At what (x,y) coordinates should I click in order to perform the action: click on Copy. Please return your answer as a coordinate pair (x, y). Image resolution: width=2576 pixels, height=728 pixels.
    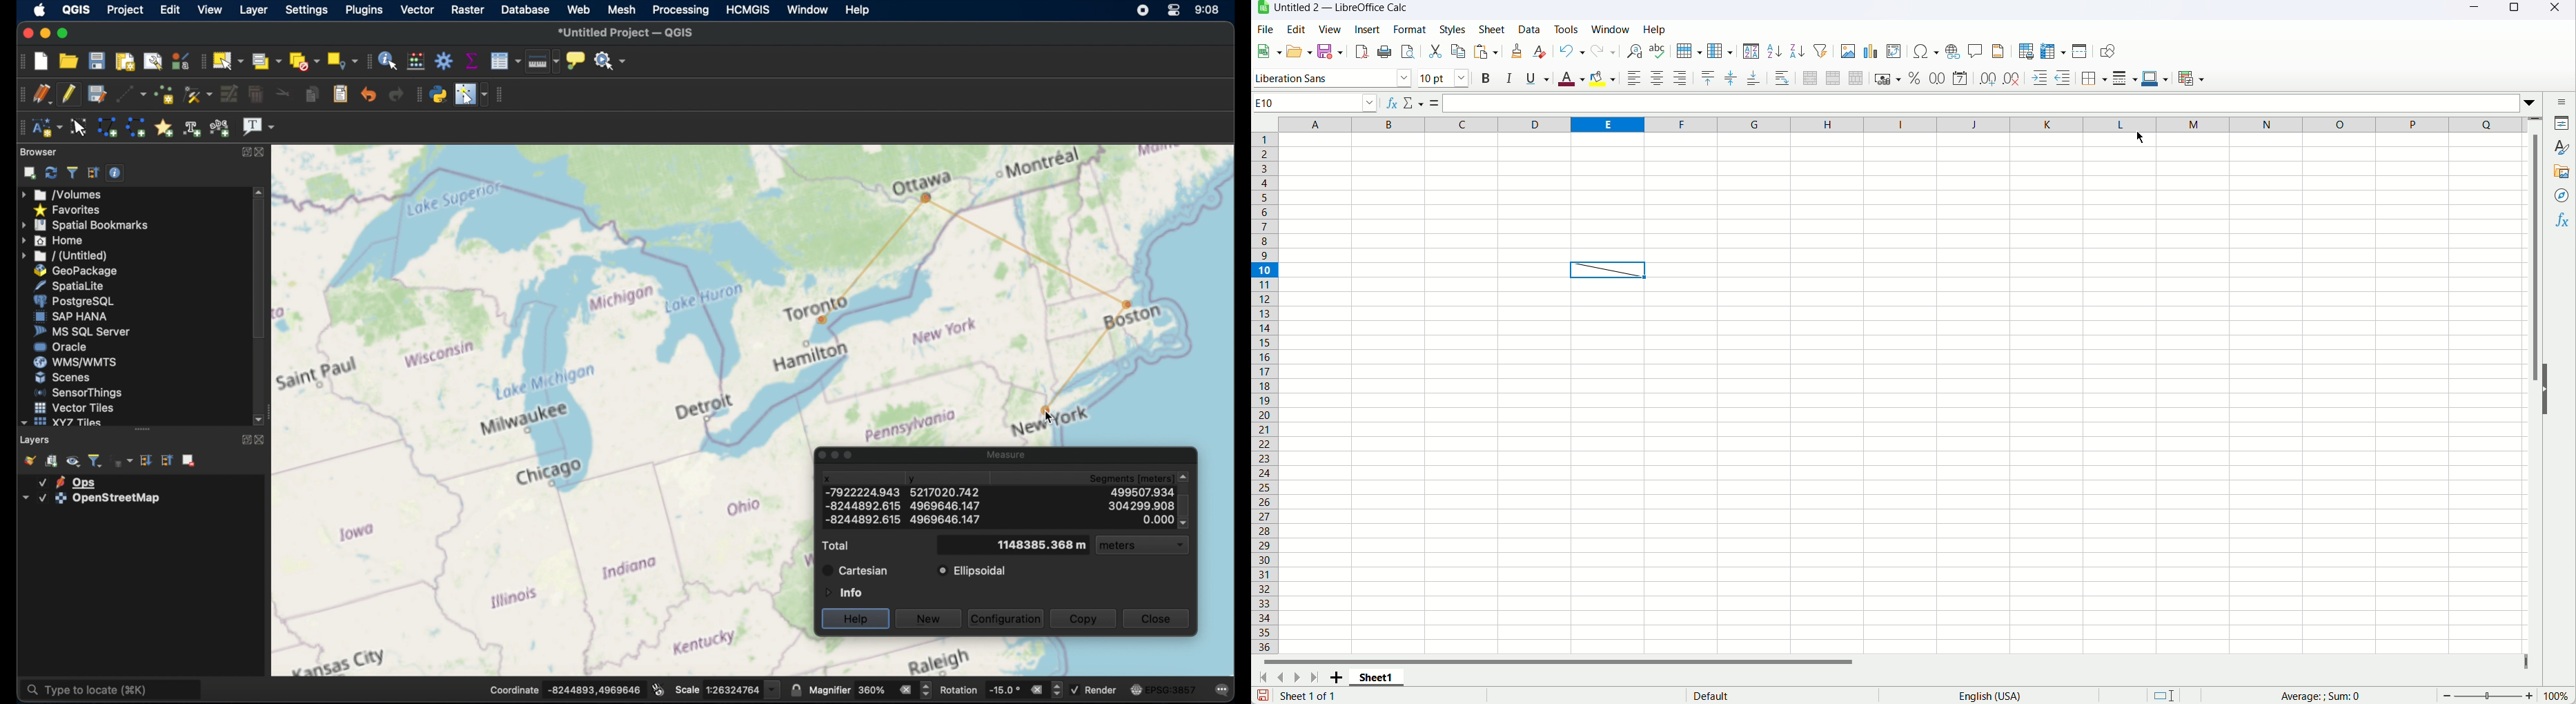
    Looking at the image, I should click on (1459, 50).